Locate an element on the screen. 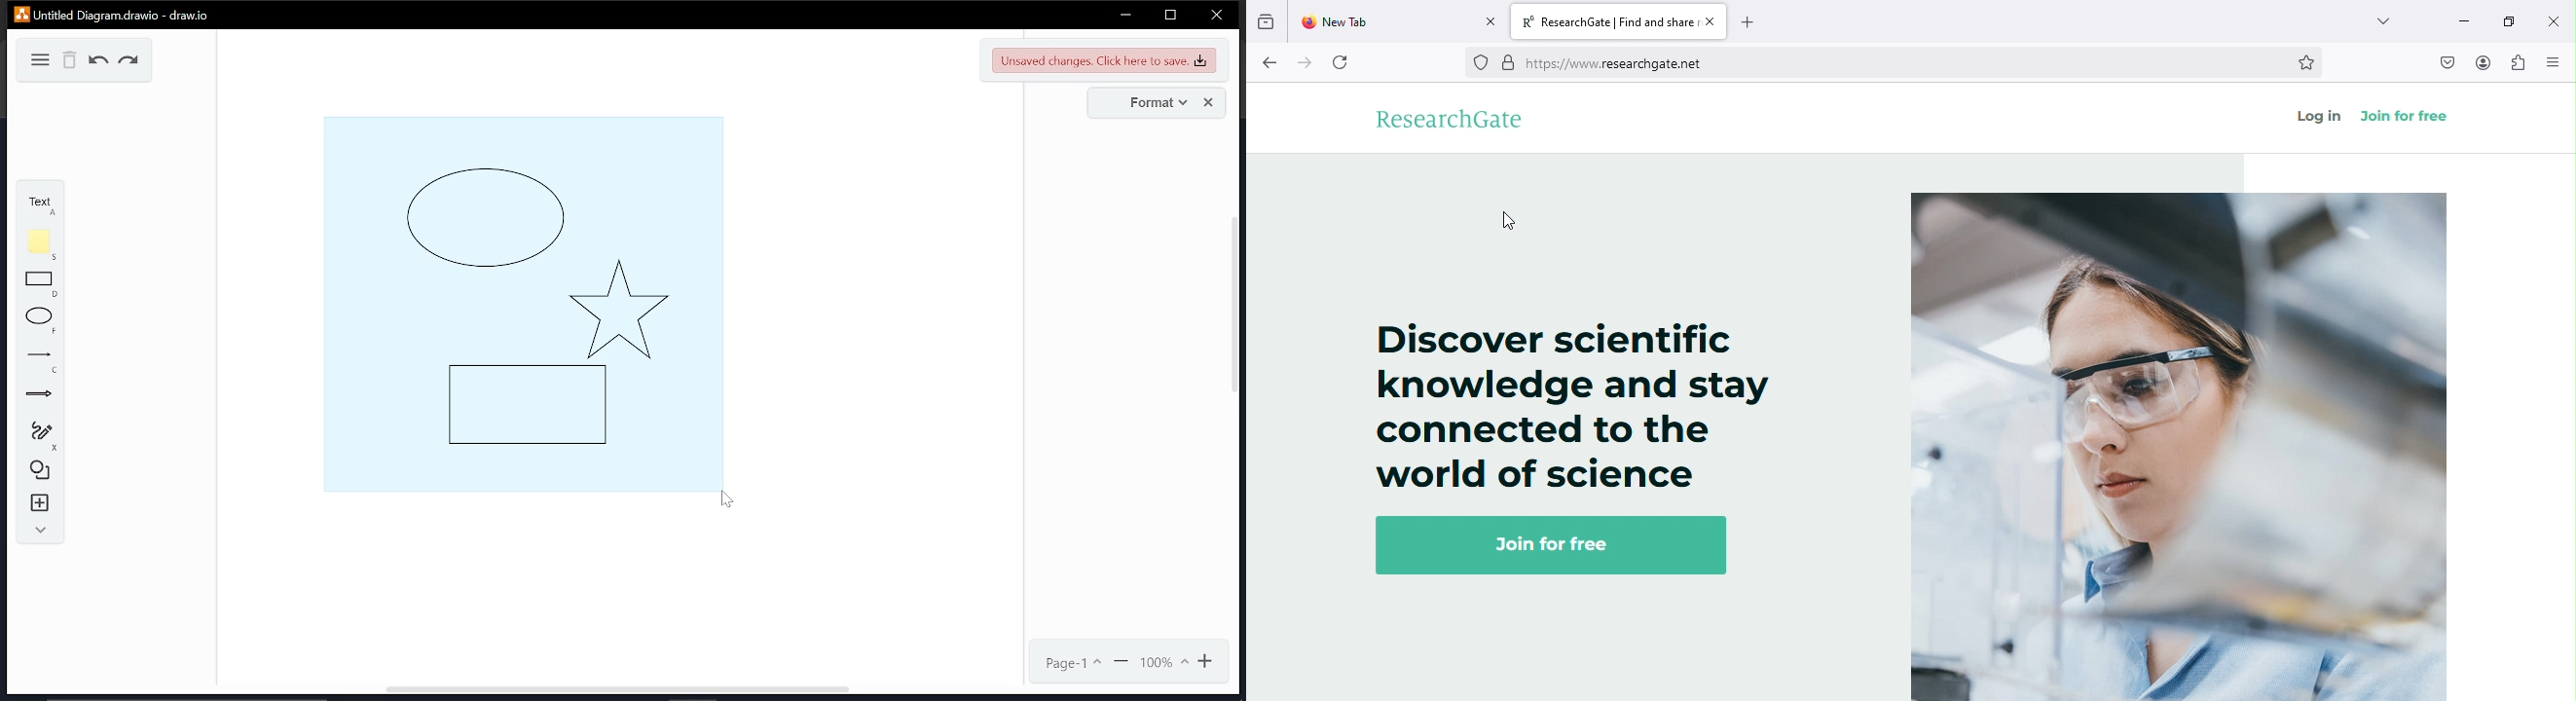 Image resolution: width=2576 pixels, height=728 pixels. https://www.researchgate.et is located at coordinates (1689, 64).